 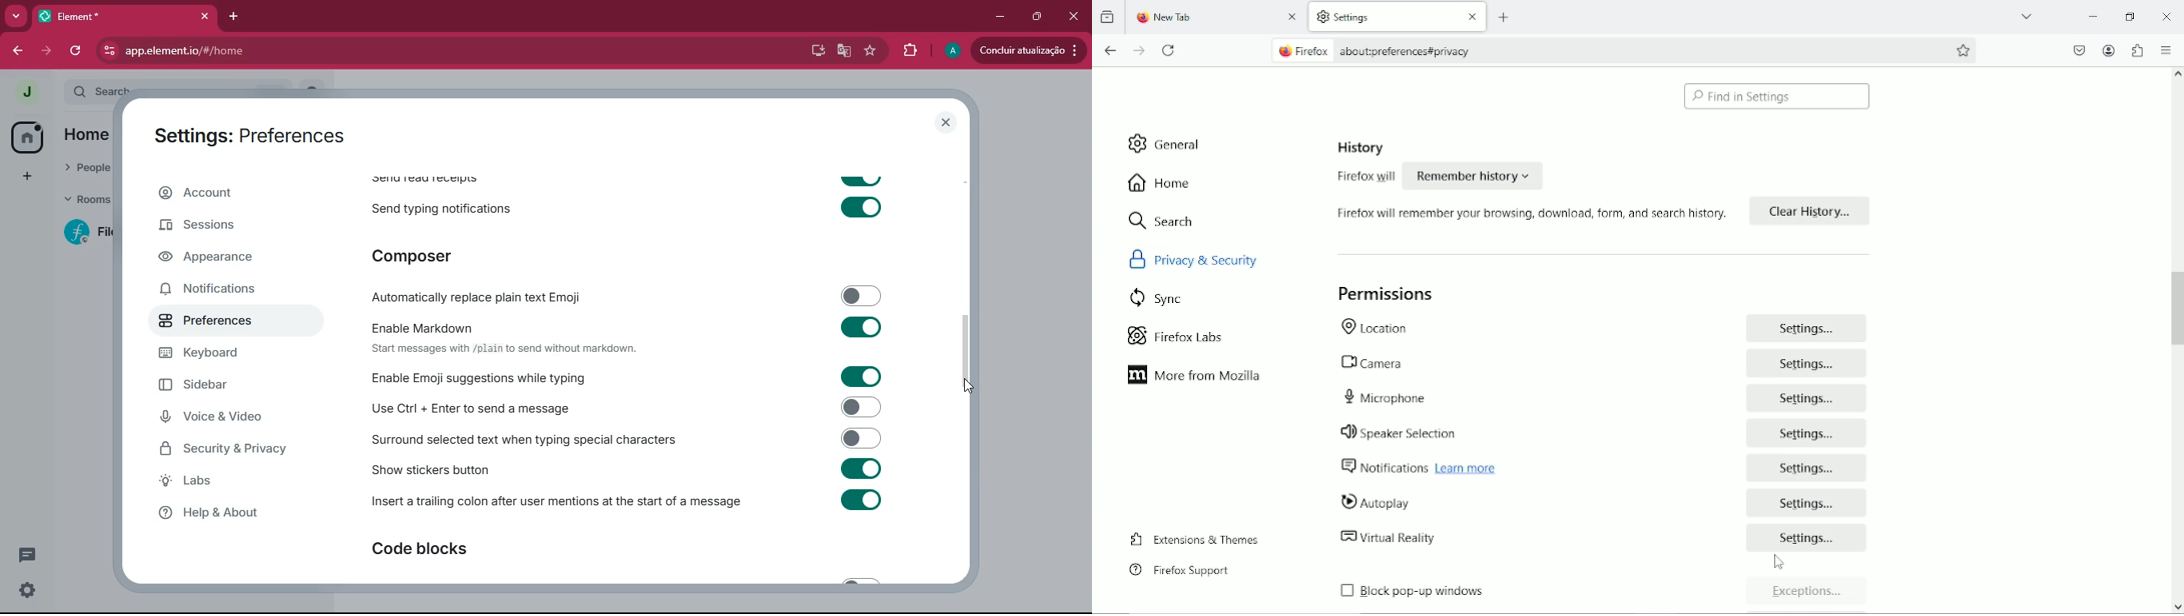 What do you see at coordinates (1322, 16) in the screenshot?
I see `settings logo` at bounding box center [1322, 16].